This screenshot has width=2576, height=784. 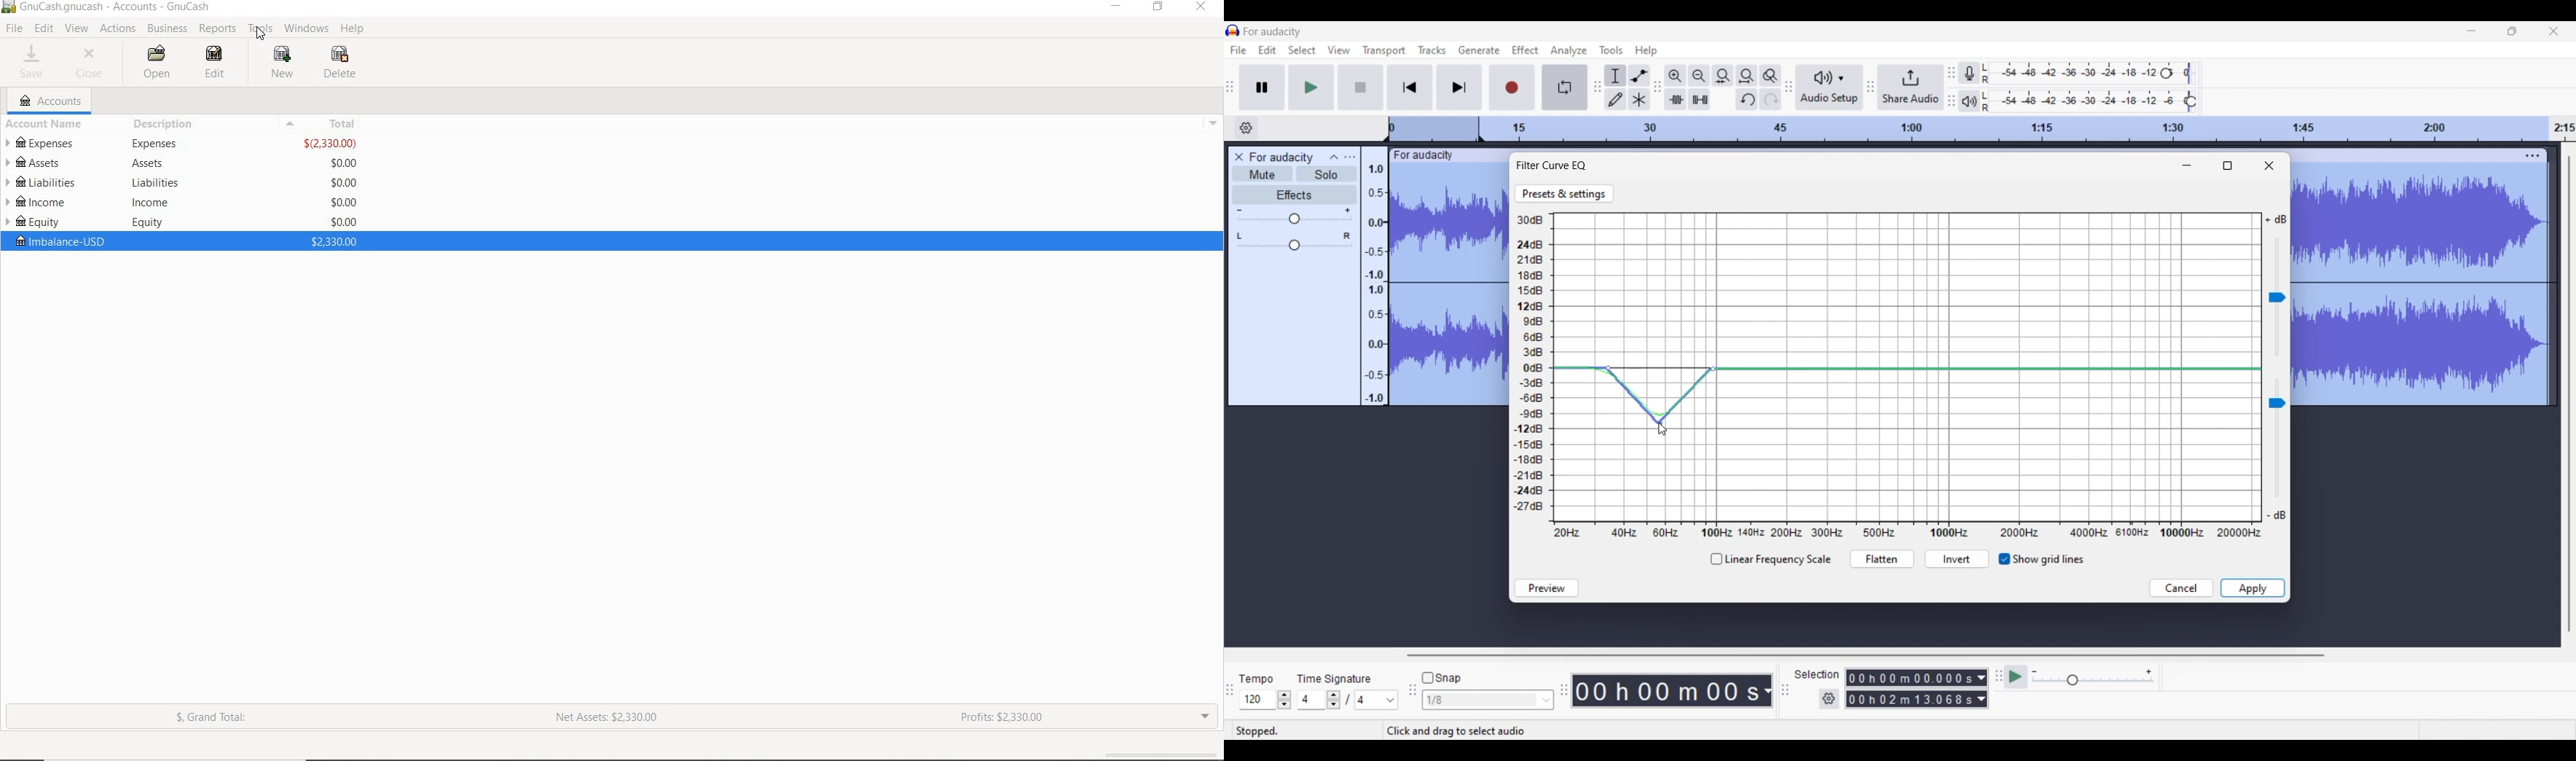 I want to click on Duration of recorded audio, so click(x=1668, y=691).